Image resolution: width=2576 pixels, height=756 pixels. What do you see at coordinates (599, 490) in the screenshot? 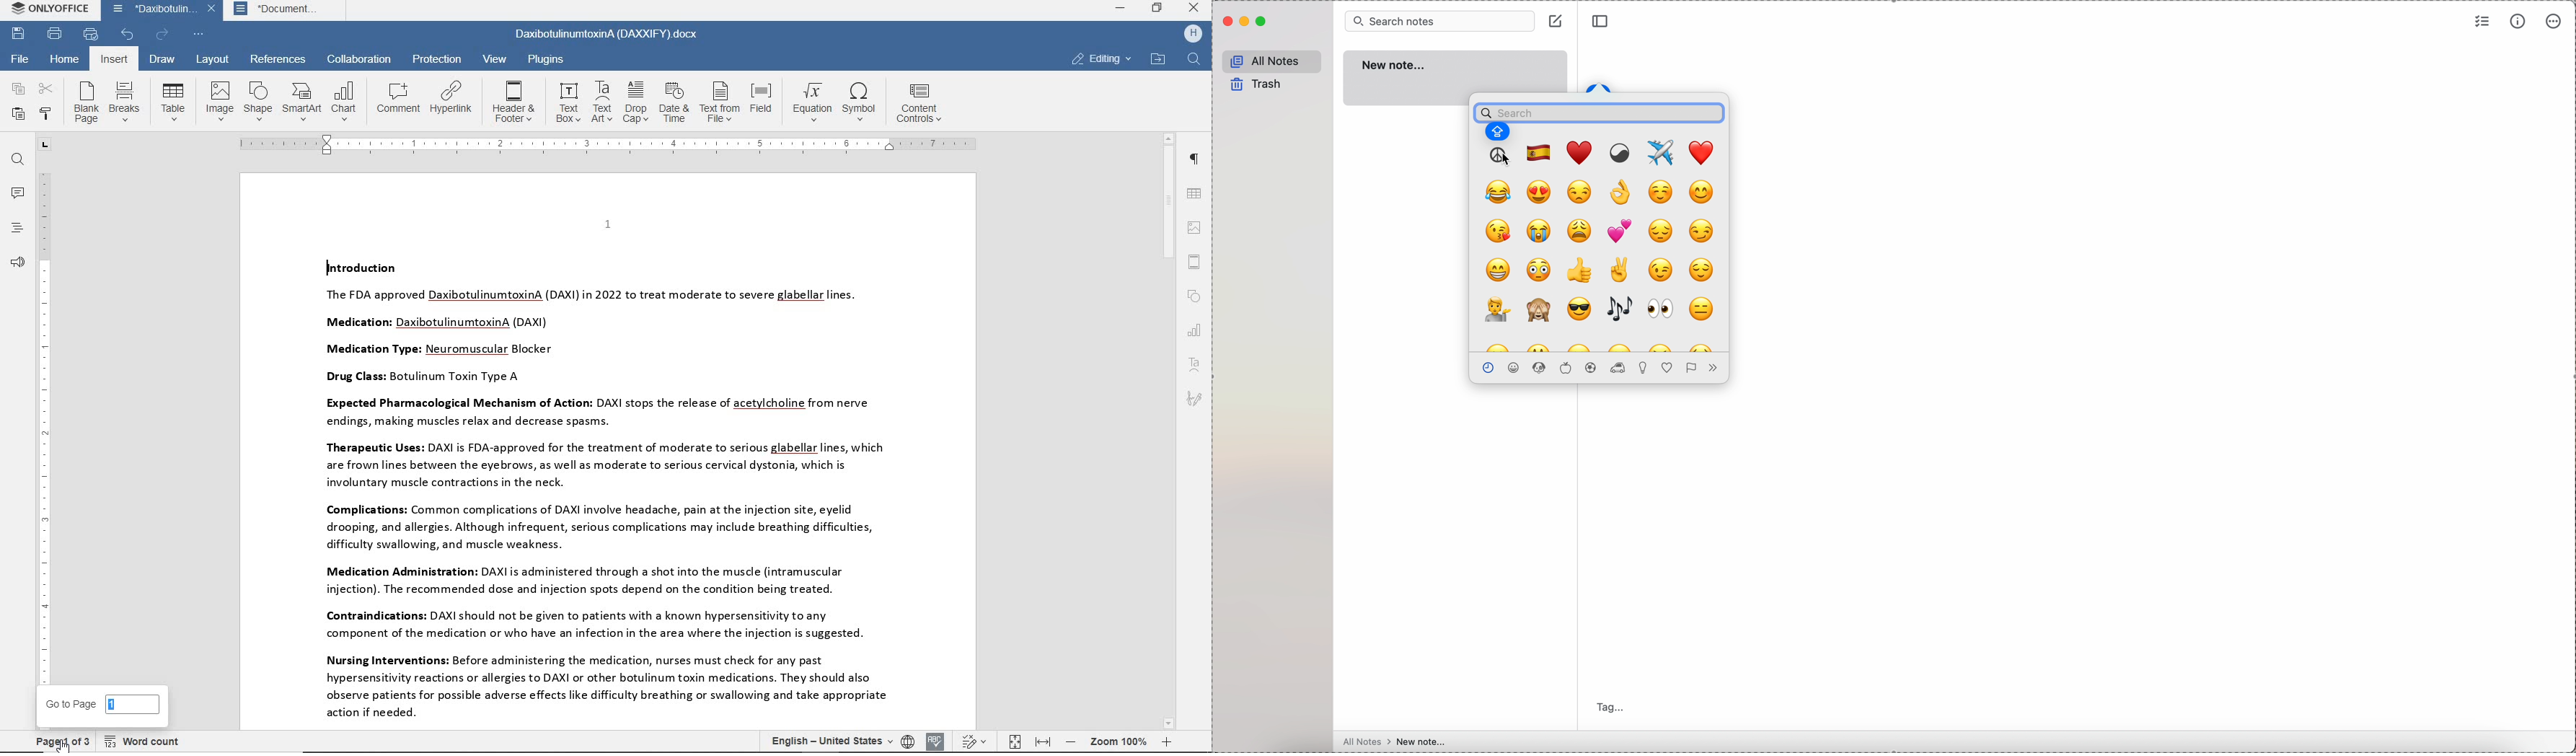
I see `Introduction

The FDA approved DaxibotulinumtoxinA (DAXI) in 2022 to treat moderate to severe glabellar lines.
Medication: DaxibotulinumtoxinA (DAXI)

Medication Type: Neuromuscular Blocker

Drug Class: Botulinum Toxin Type A

Expected Pharmacological Mechanism of Action: DAXI stops the release of acetylcholine from nerve
endings, making muscles relax and decrease spasms.

Therapeutic Uses: DAXI is FDA-approved for the treatment of moderate to serious glabellar lines, which
are frown lines between the eyebrows, as well as moderate to serious cervical dystonia, which is
involuntary muscle contractions in the neck.

Complications: Common complications of DAXI involve headache, pain at the injection site, eyelid
drooping, and allergies. Although infrequent, serious complications may include breathing difficulties,
difficulty swallowing, and muscle weakness.

Medication Administration: DAXI is administered through a shot into the muscle (intramuscular
injection). The recommended dose and injection spots depend on the condition being treated.
Contraindications: DAXI should not be given to patients with a known hypersensitivity to any
component of the medication or who have an infection in the area where the injection is suggested.
Nursing Interventions: Before administering the medication, nurses must check for any past
hypersensitivity reactions or allergies to DAXI or other botulinum toxin medications. They should also
observe patients for possible adverse effects like difficulty breathing or swallowing and take appropriate
action if needed.` at bounding box center [599, 490].